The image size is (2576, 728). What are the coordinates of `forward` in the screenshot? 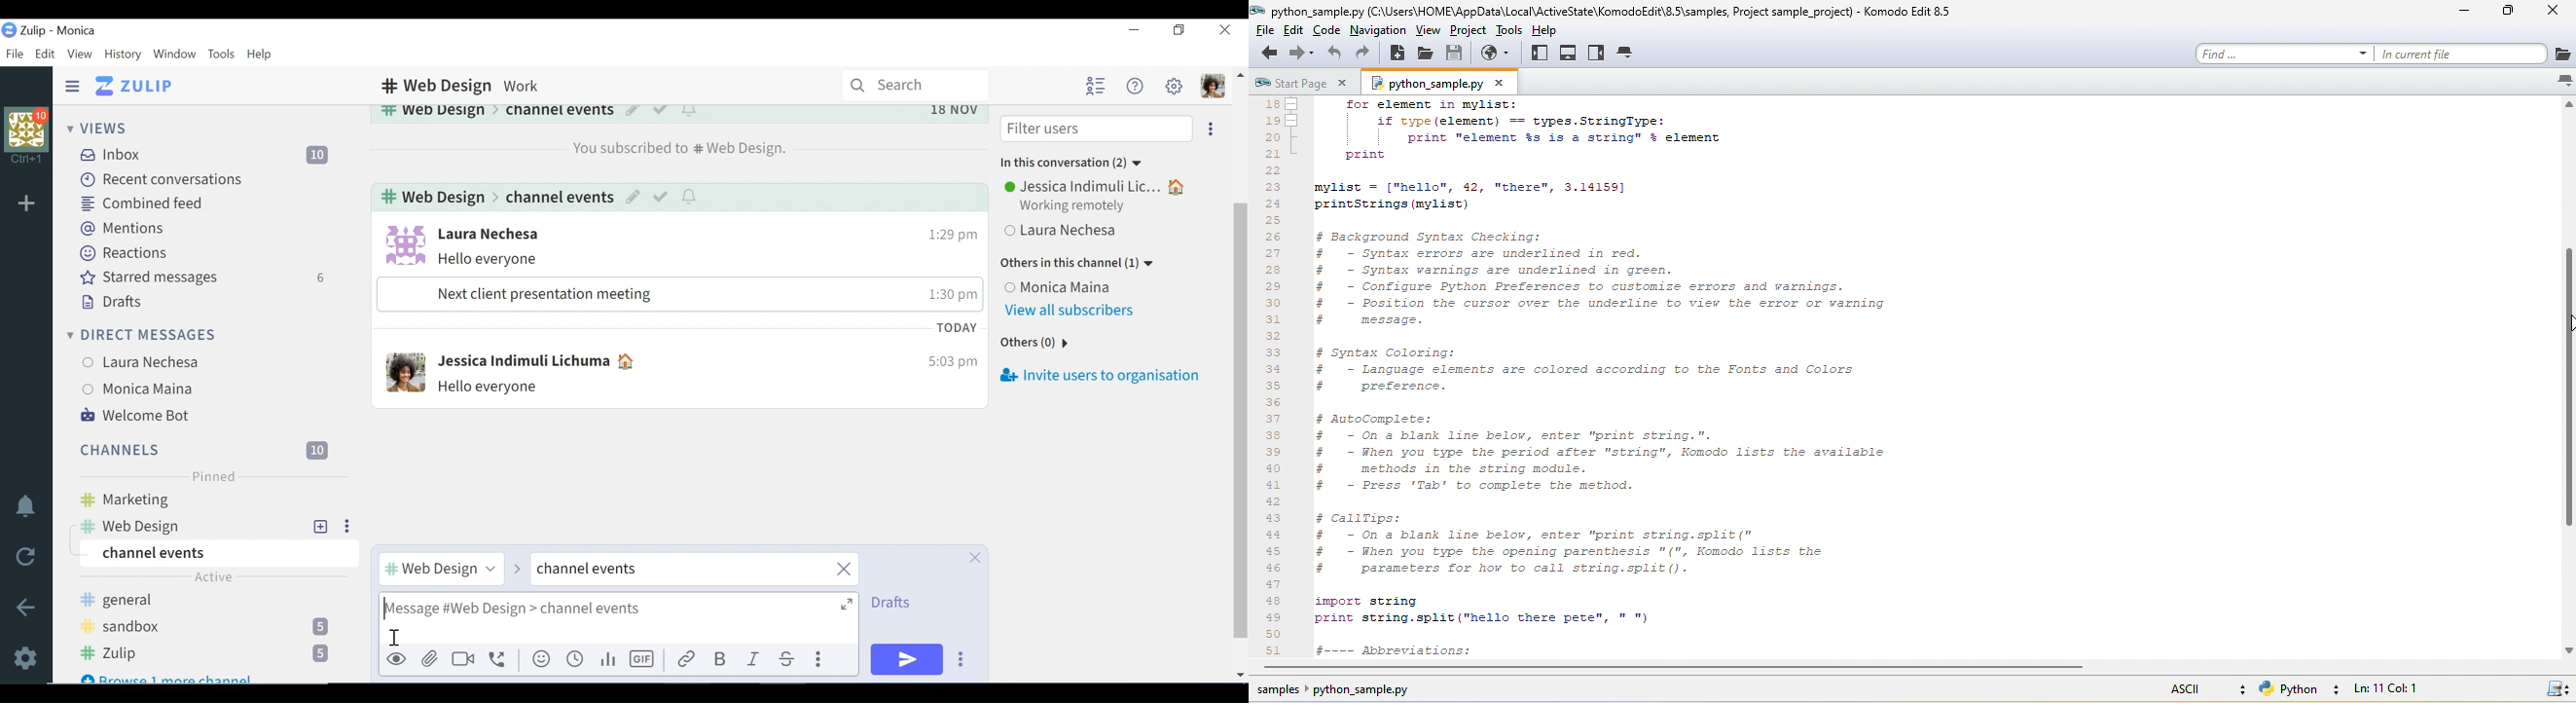 It's located at (1303, 54).